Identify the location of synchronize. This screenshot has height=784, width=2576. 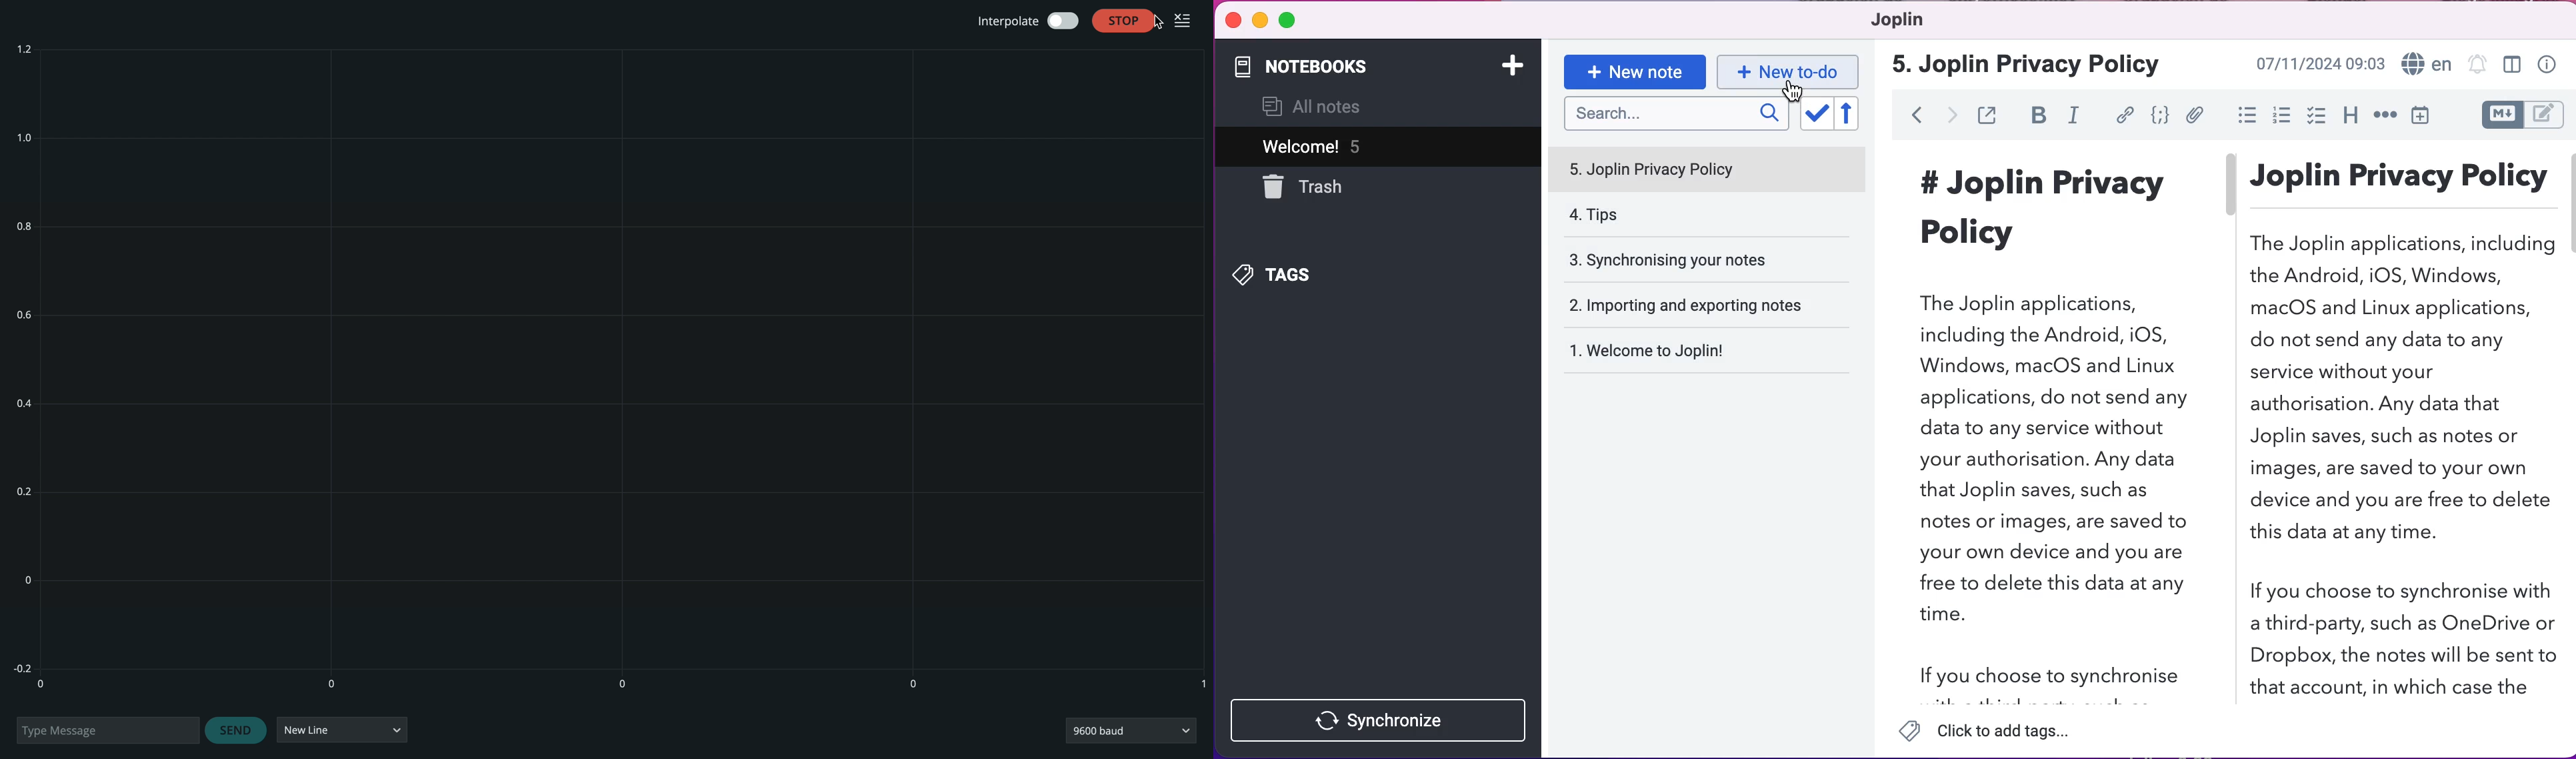
(1382, 720).